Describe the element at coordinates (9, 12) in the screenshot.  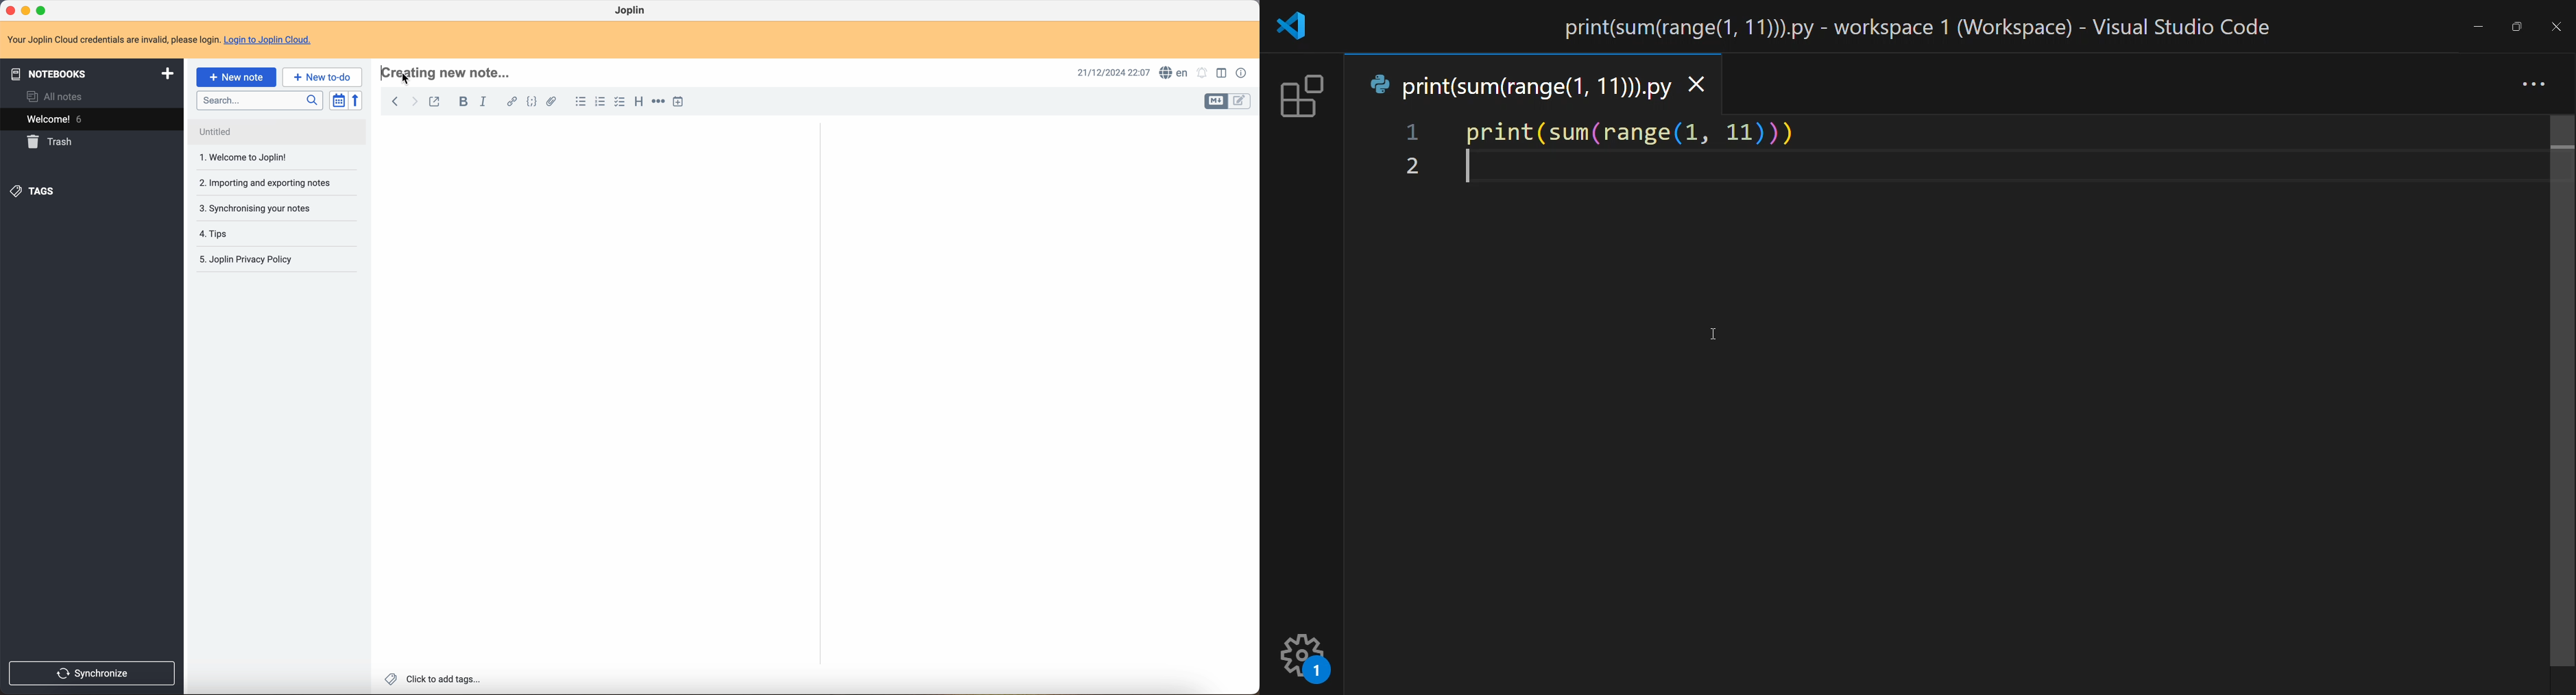
I see `close program` at that location.